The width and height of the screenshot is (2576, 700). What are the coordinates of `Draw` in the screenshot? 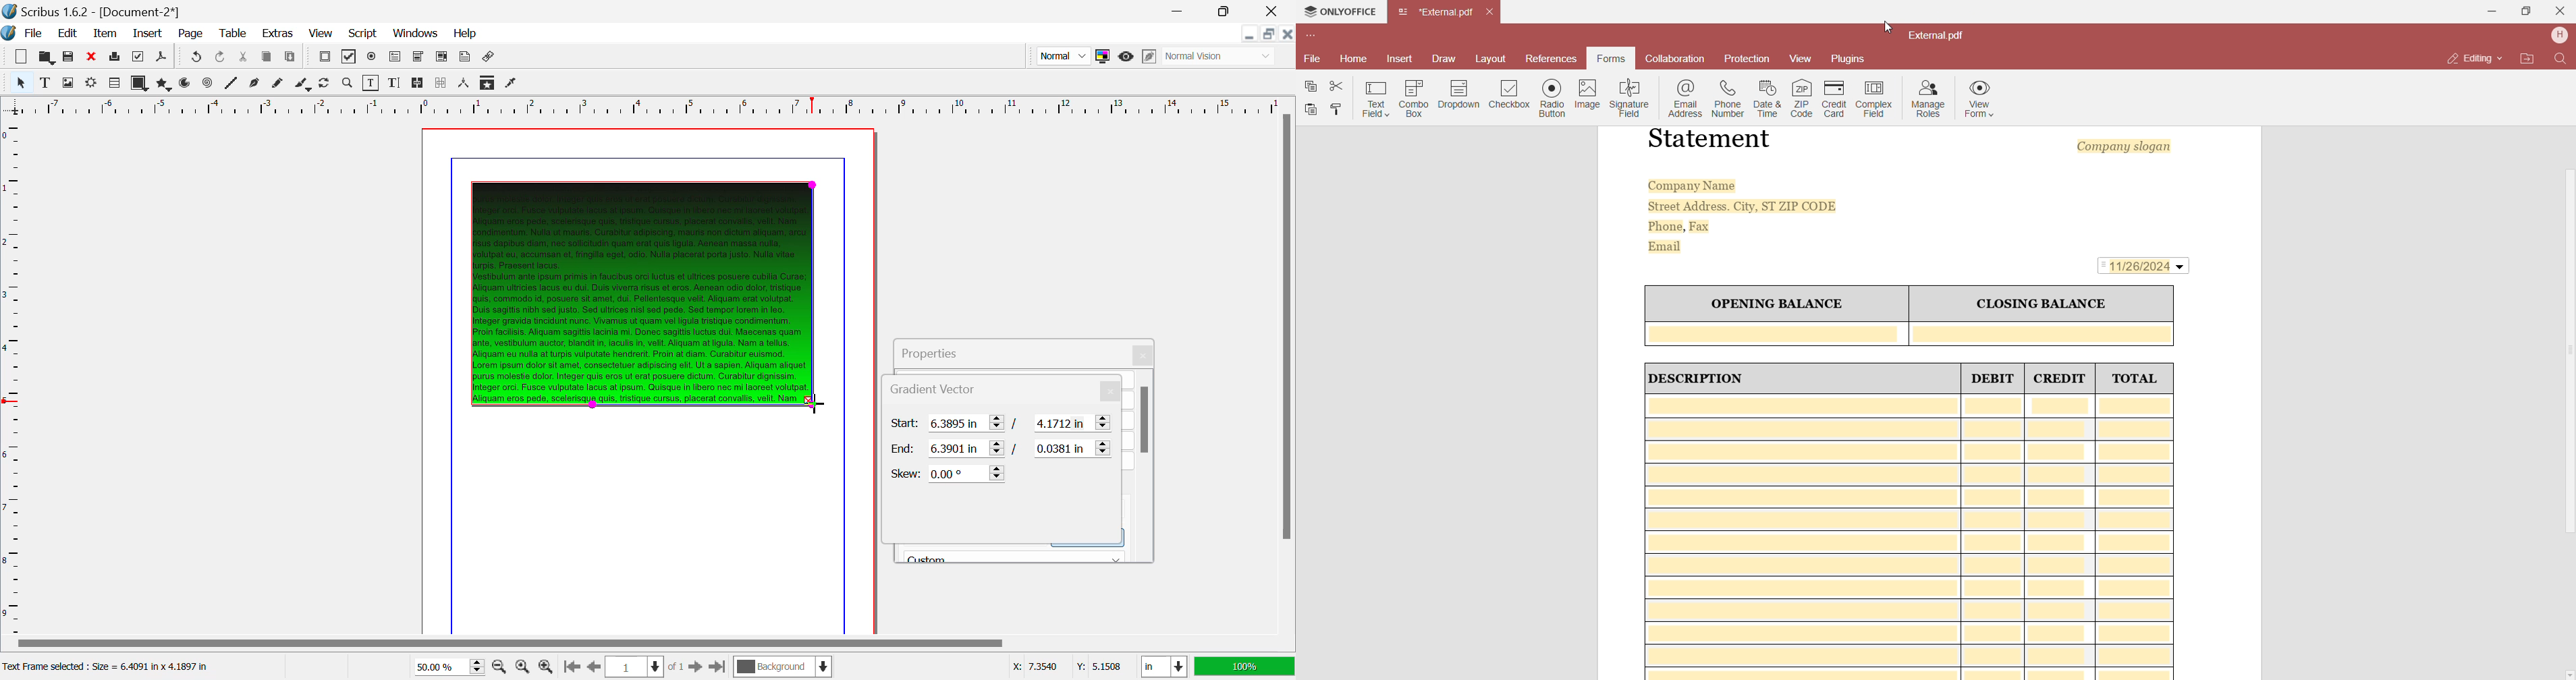 It's located at (1443, 57).